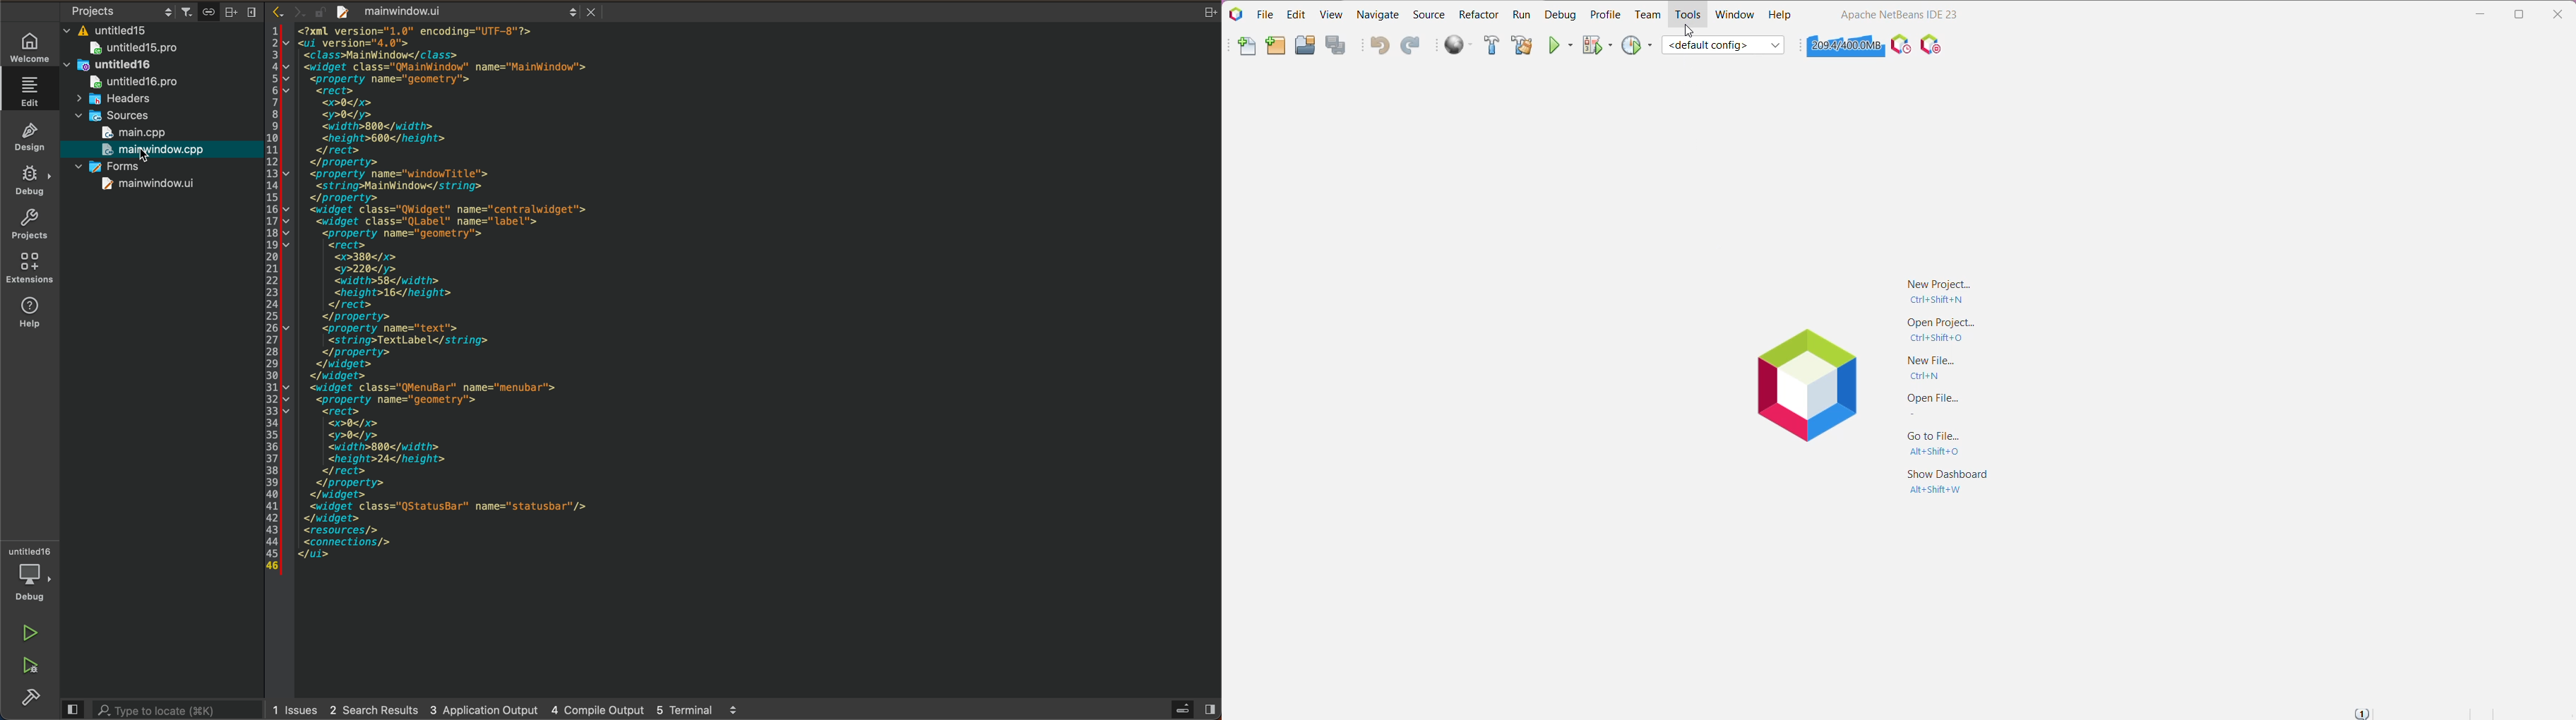  I want to click on help, so click(31, 312).